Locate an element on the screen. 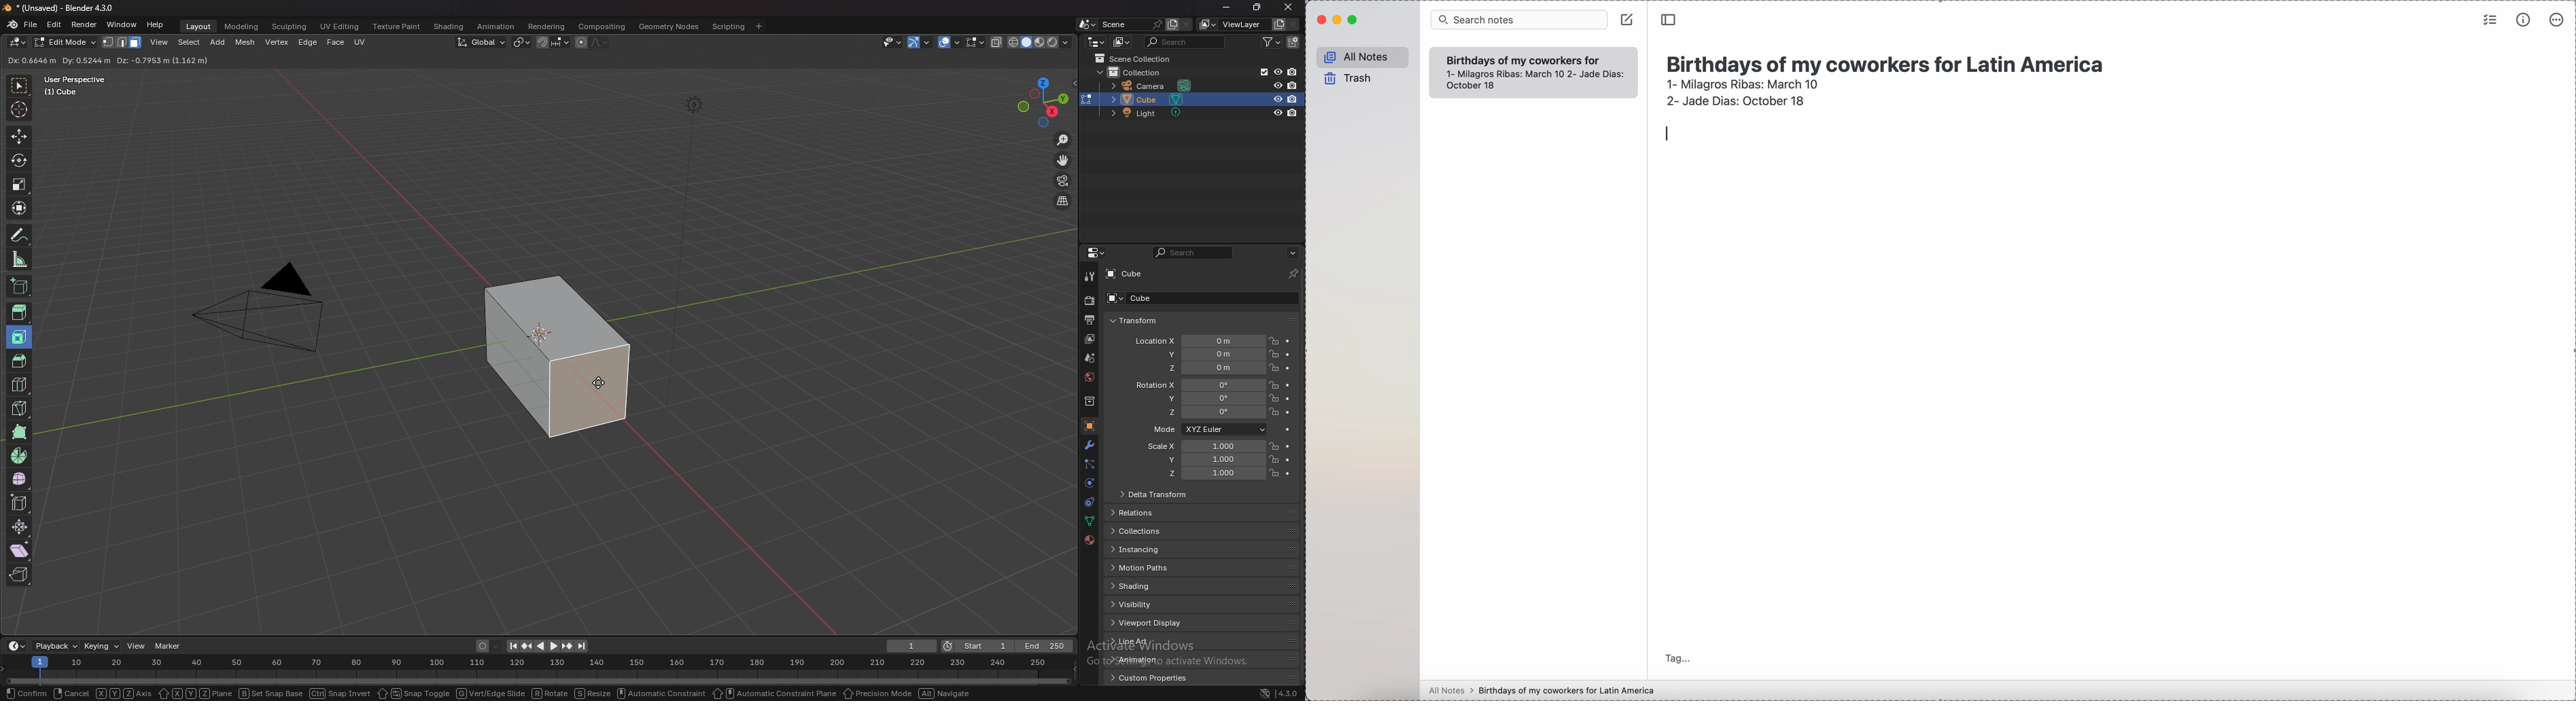  scroll bar is located at coordinates (1302, 480).